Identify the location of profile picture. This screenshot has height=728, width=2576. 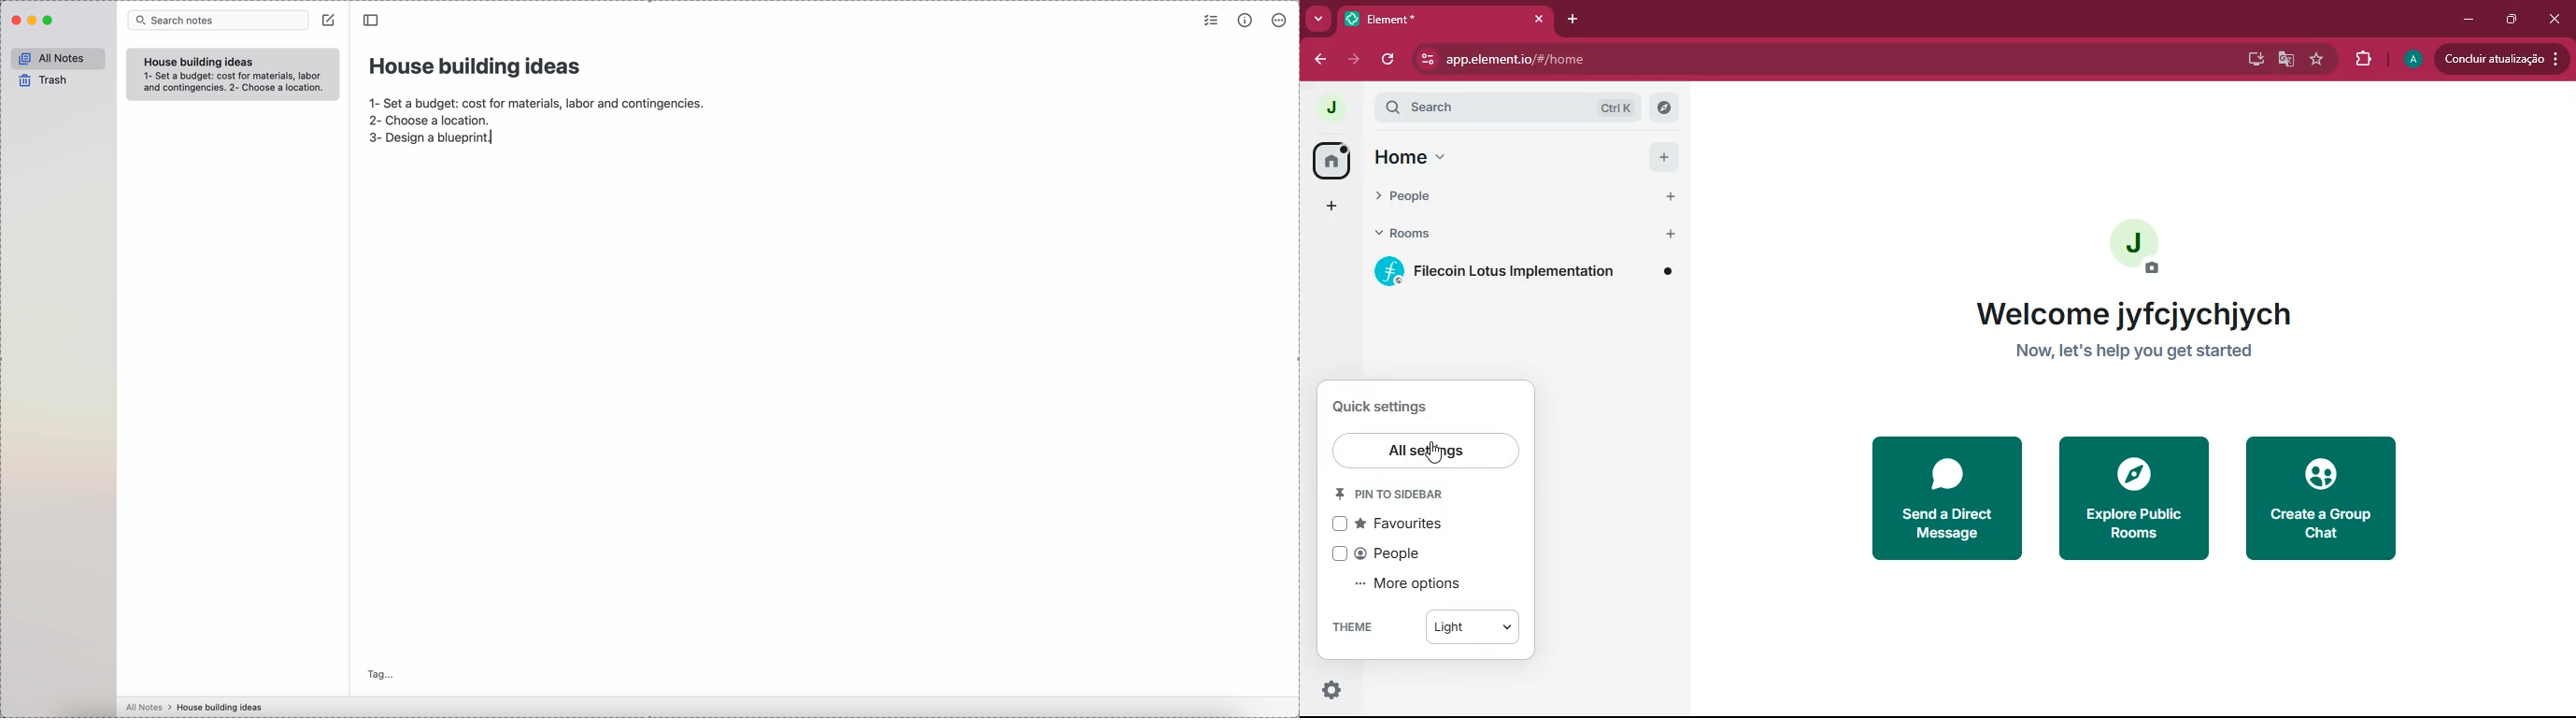
(2142, 240).